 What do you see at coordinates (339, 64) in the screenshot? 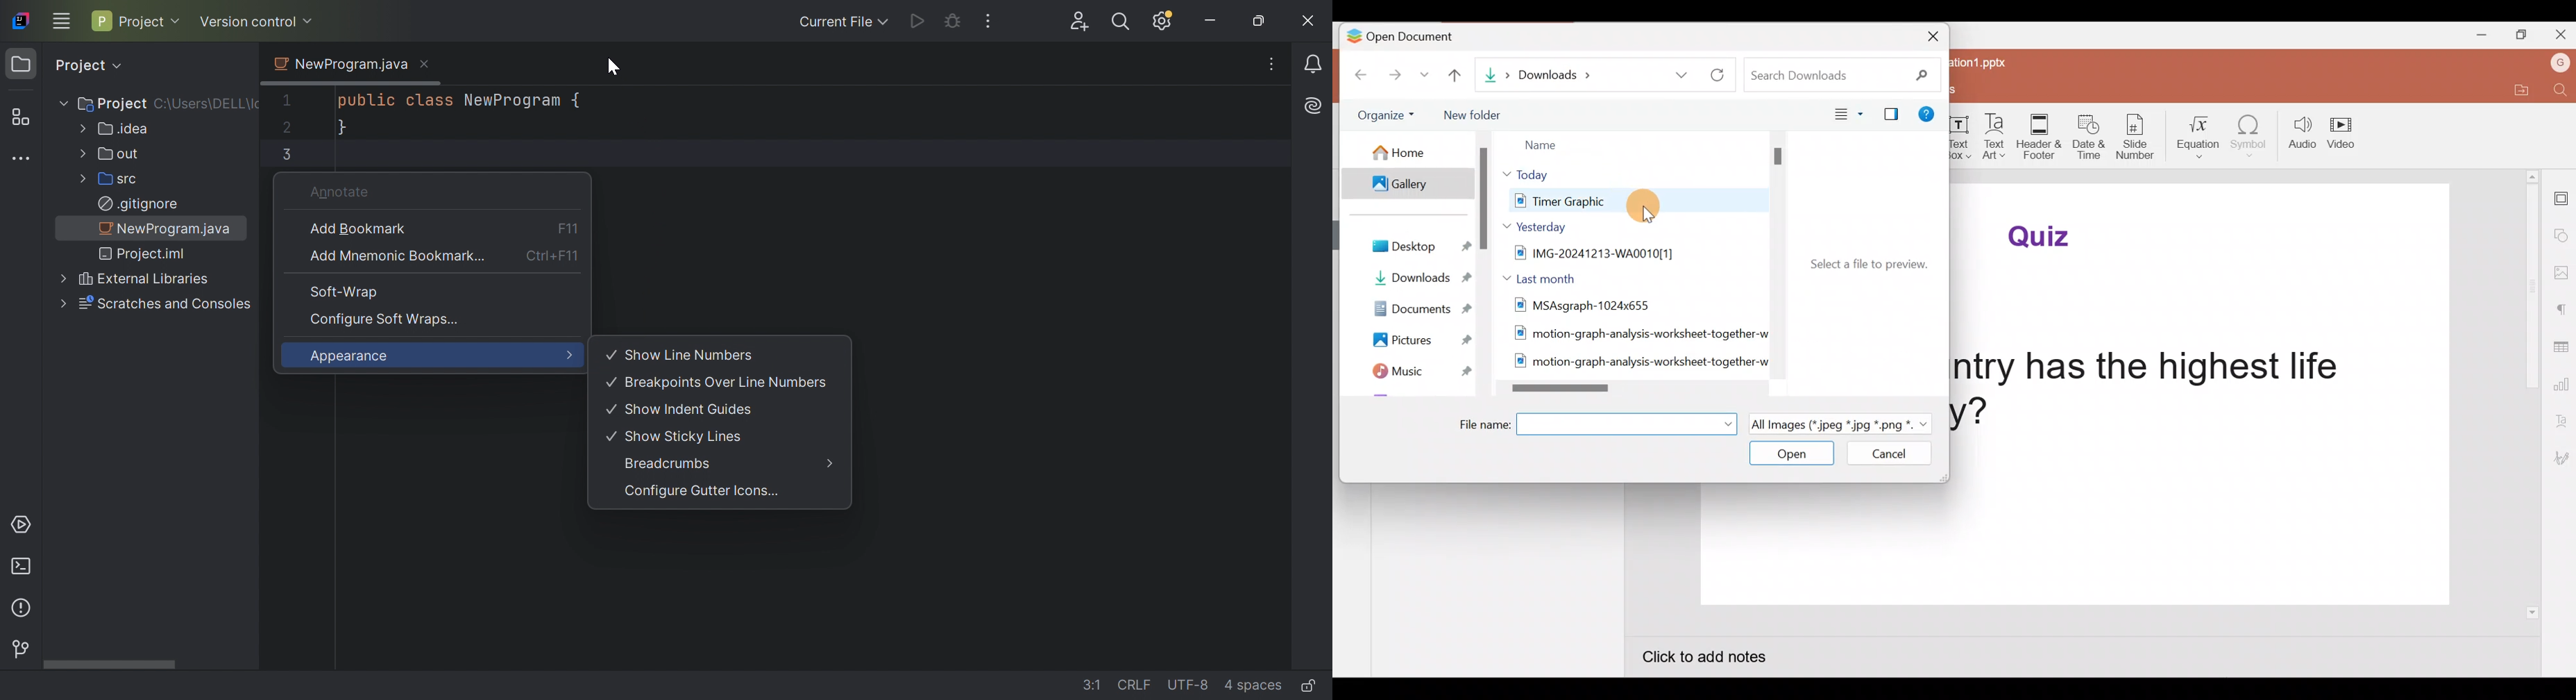
I see `NewProgram.java` at bounding box center [339, 64].